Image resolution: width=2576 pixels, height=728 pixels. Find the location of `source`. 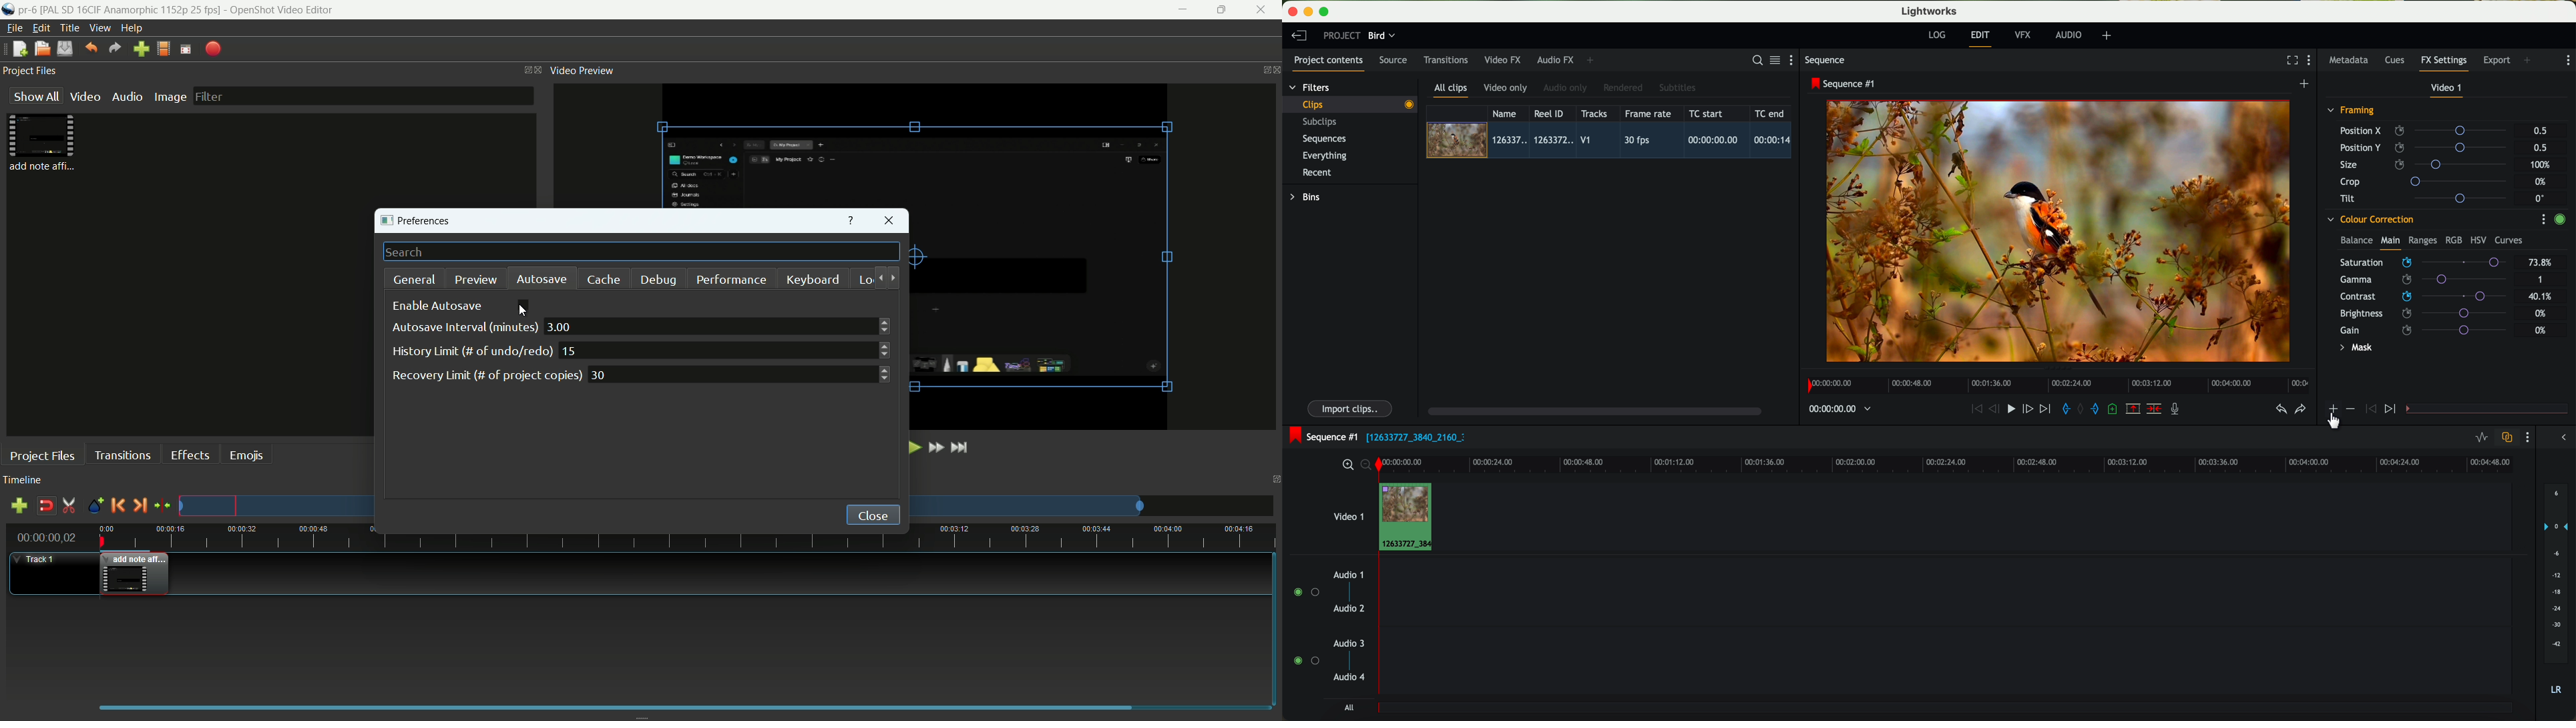

source is located at coordinates (1393, 61).